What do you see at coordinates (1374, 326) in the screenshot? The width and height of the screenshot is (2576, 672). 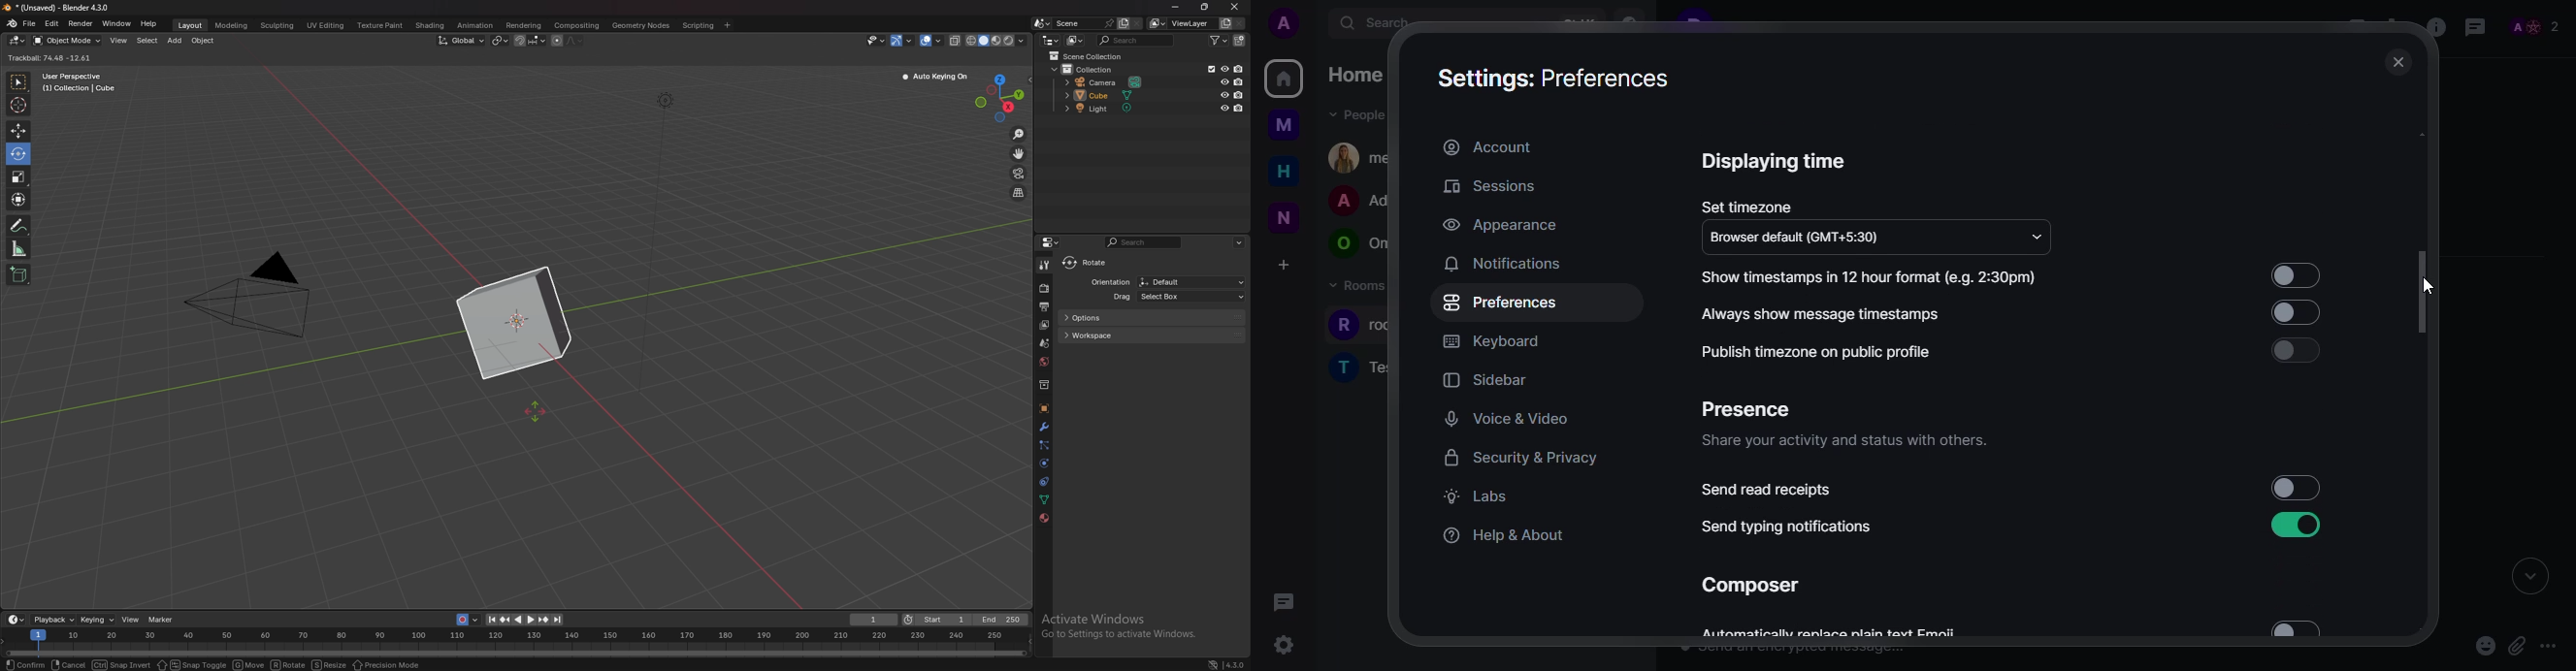 I see `room` at bounding box center [1374, 326].